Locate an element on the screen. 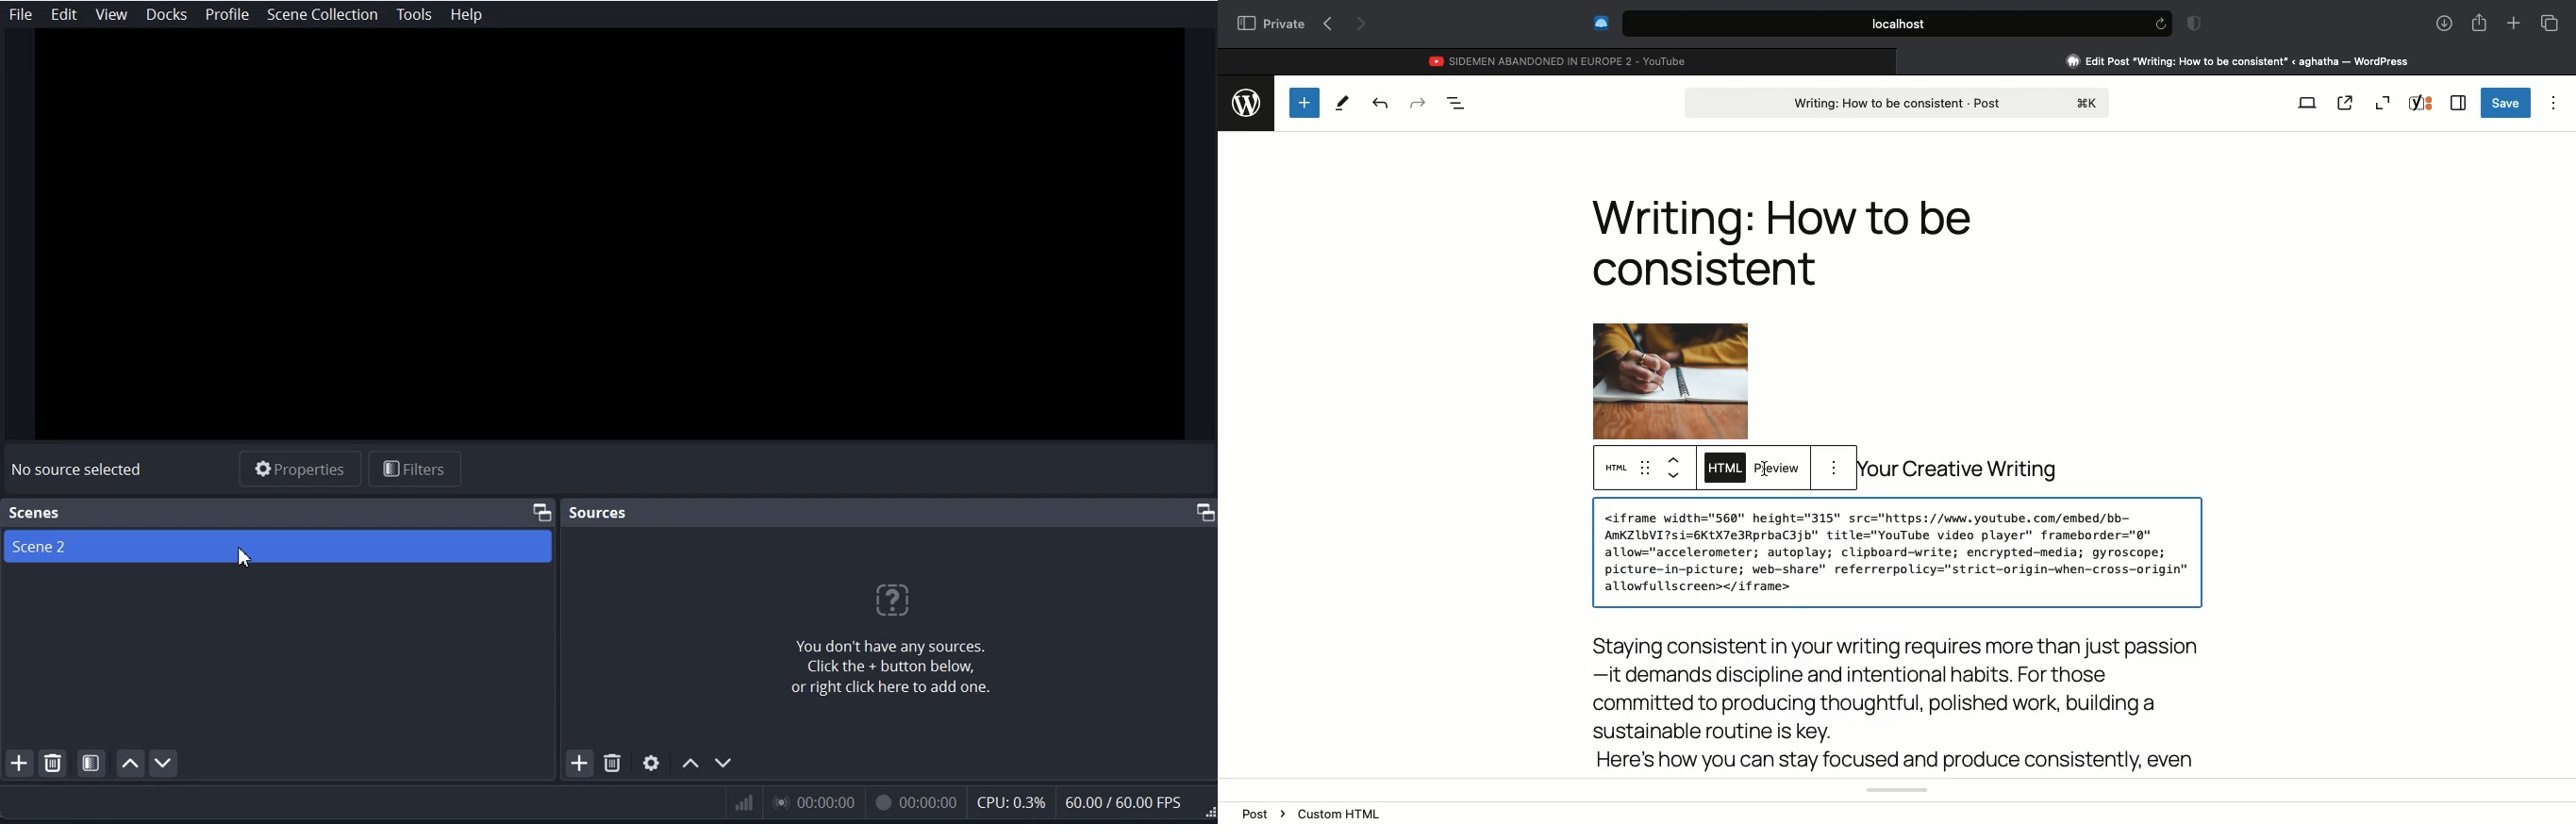 The image size is (2576, 840). Tools is located at coordinates (1342, 104).